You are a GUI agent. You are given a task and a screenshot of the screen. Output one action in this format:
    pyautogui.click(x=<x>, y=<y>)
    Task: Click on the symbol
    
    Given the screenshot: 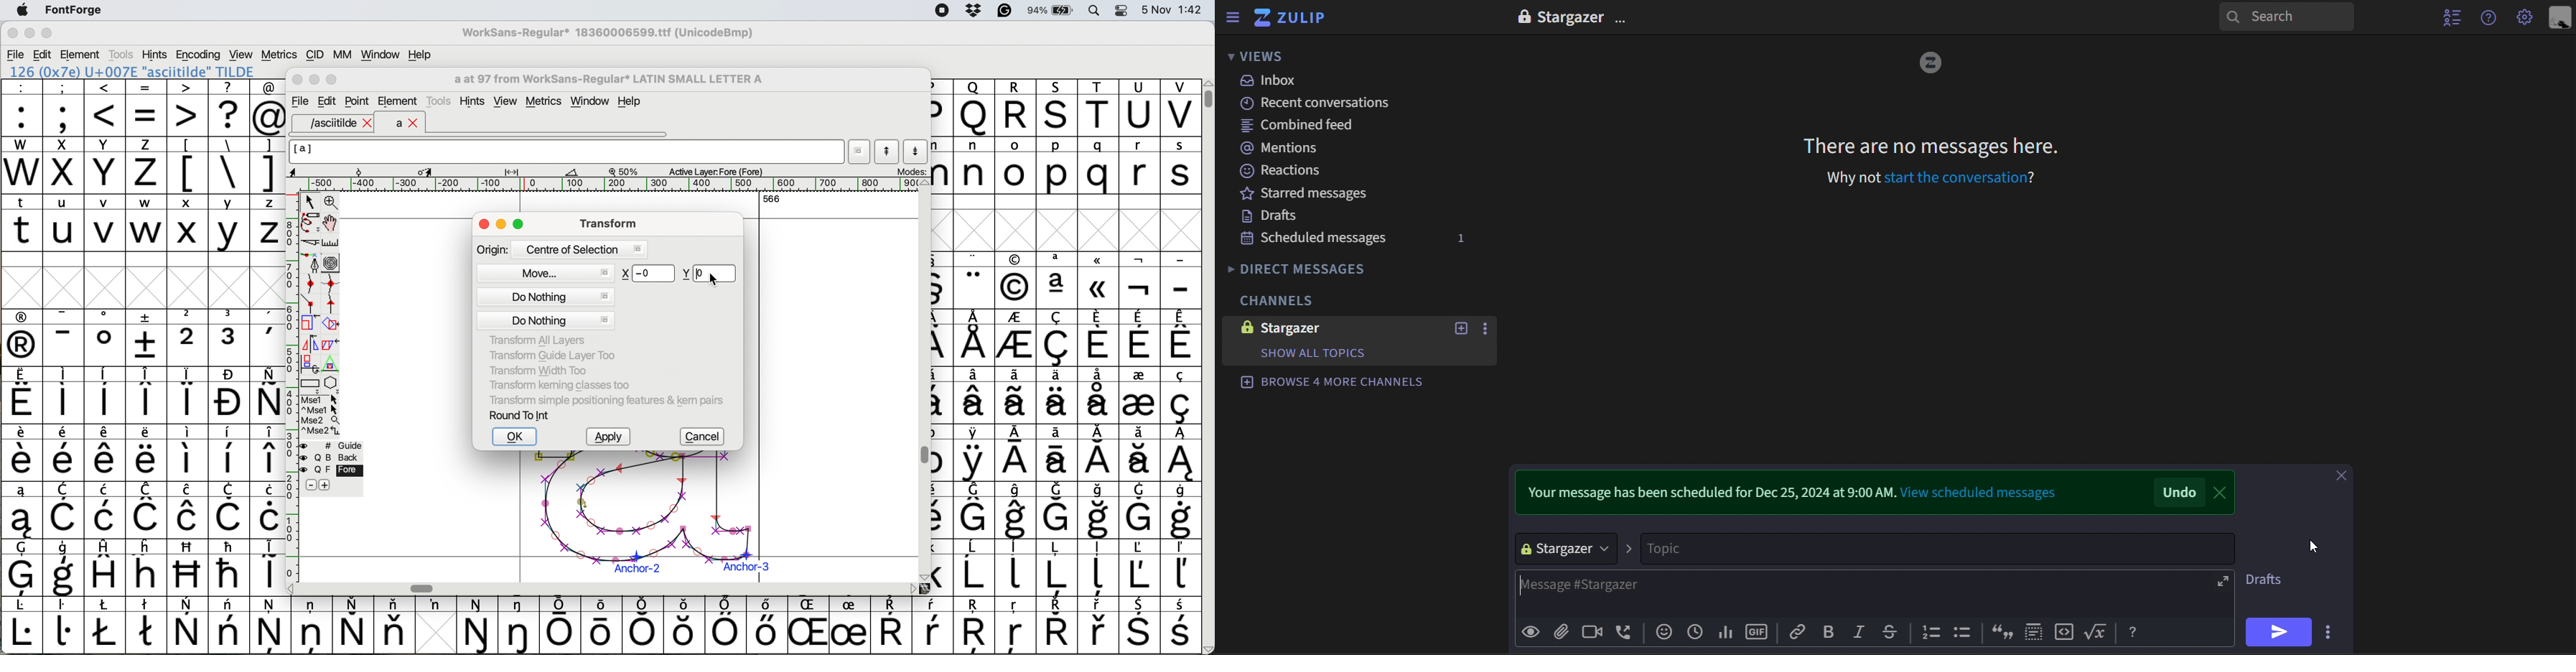 What is the action you would take?
    pyautogui.click(x=436, y=604)
    